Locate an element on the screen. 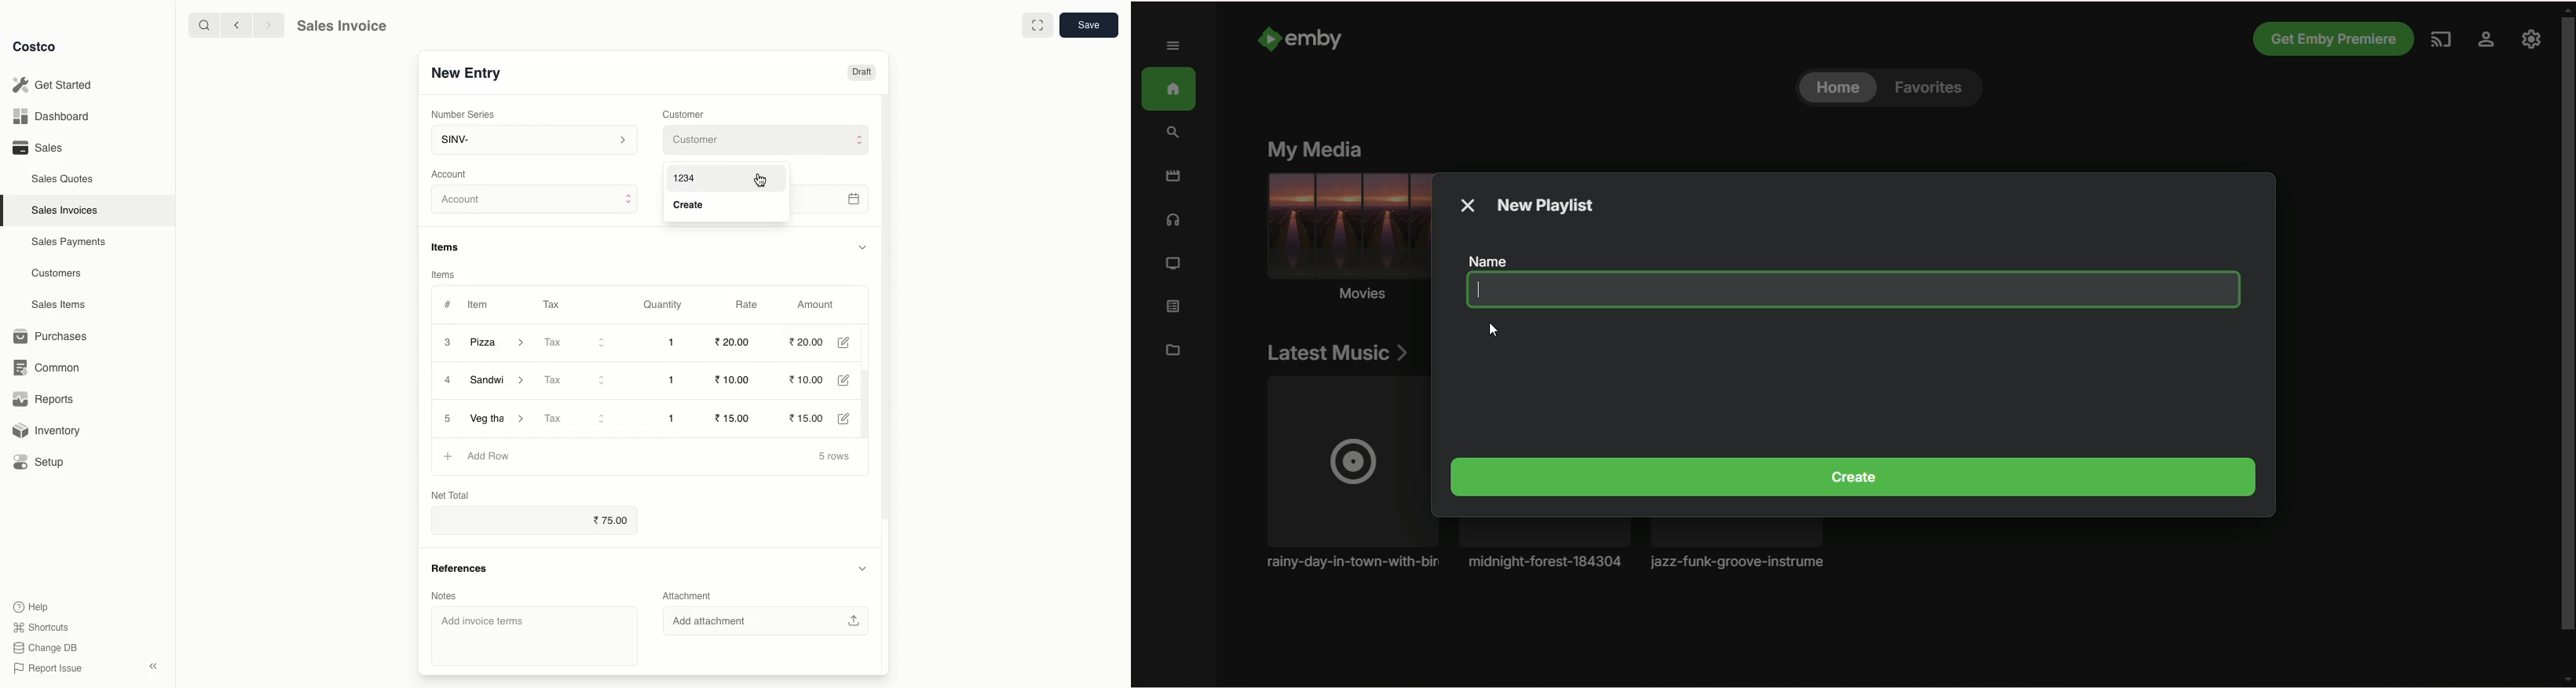  10.00 is located at coordinates (814, 381).